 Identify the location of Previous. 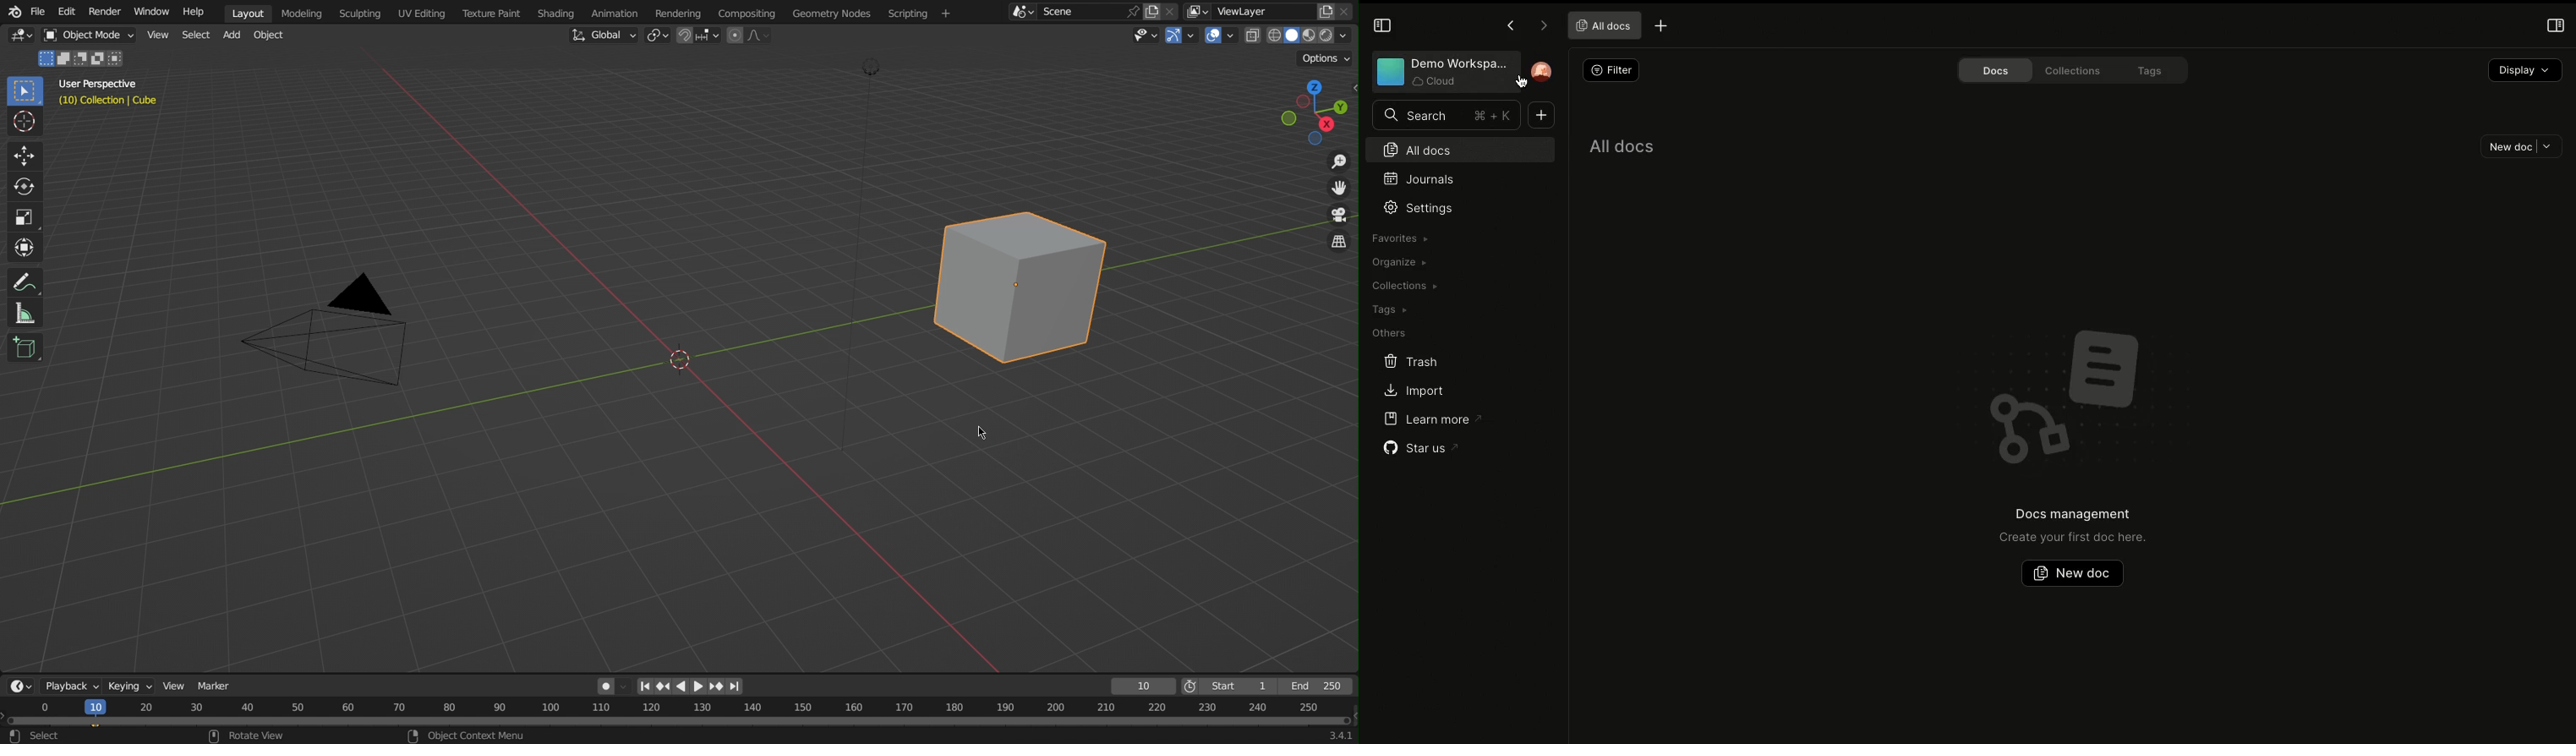
(662, 687).